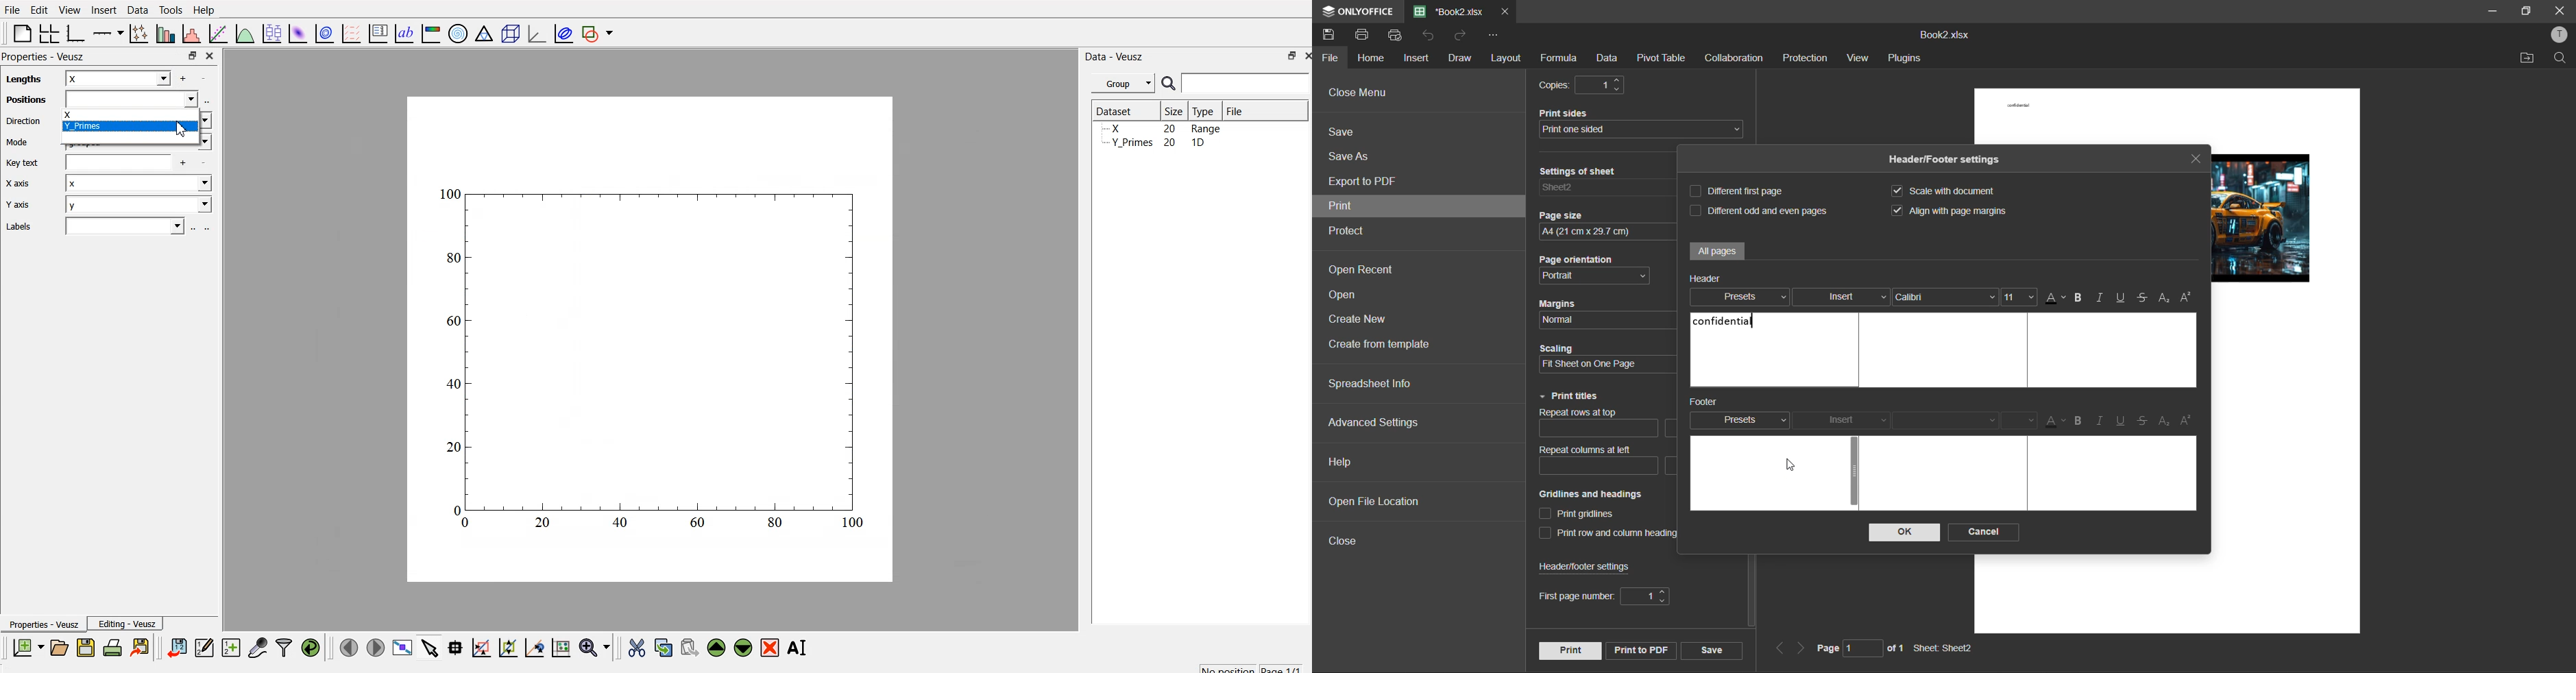 This screenshot has width=2576, height=700. What do you see at coordinates (431, 35) in the screenshot?
I see `image color bar ` at bounding box center [431, 35].